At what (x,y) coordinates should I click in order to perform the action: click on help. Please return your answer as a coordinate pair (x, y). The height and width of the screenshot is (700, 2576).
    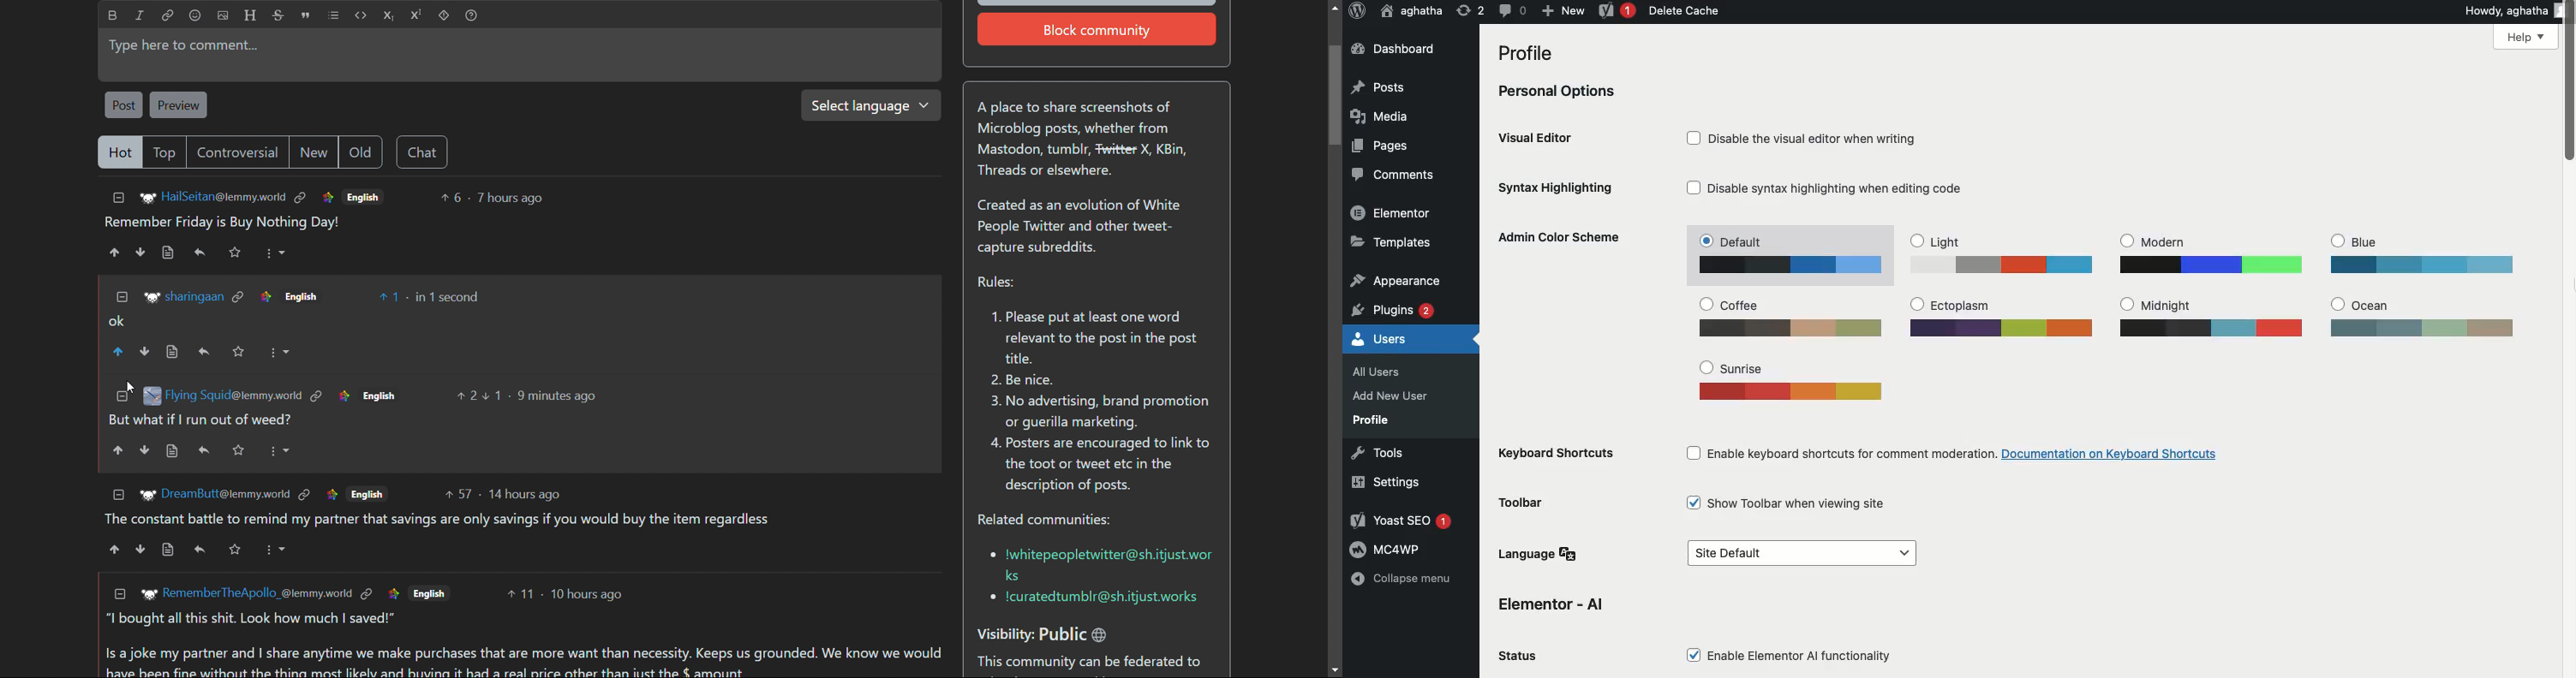
    Looking at the image, I should click on (471, 16).